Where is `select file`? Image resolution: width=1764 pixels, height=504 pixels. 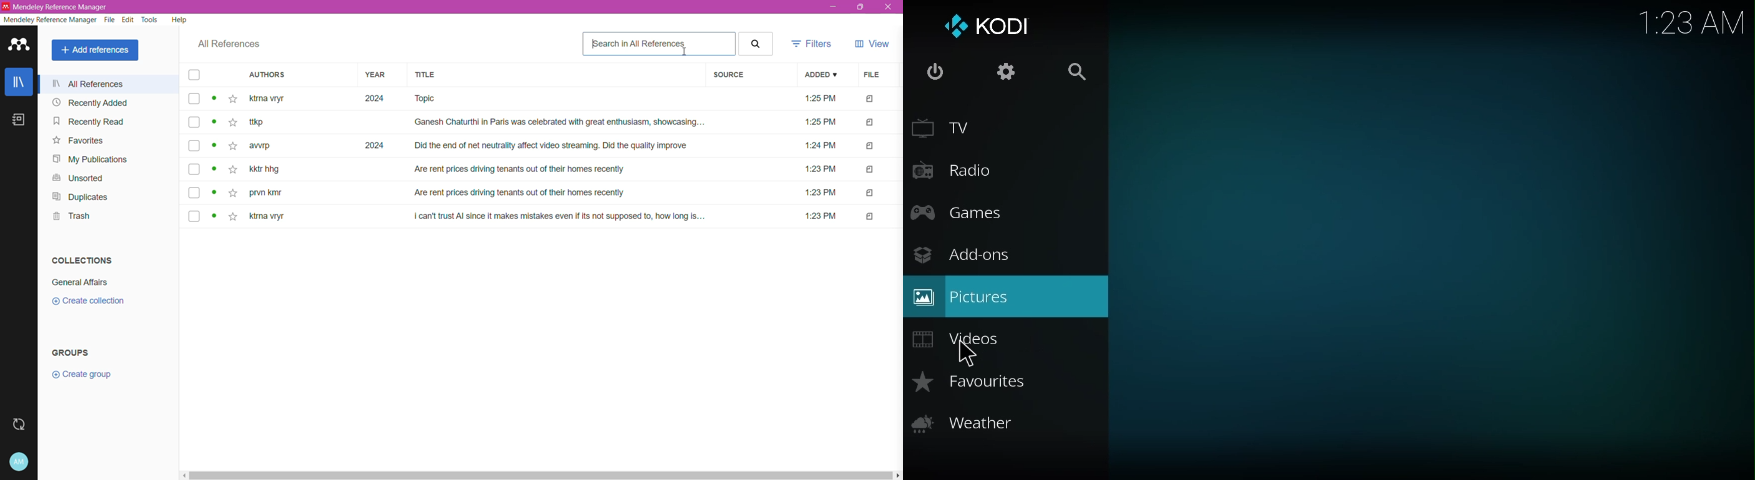 select file is located at coordinates (194, 170).